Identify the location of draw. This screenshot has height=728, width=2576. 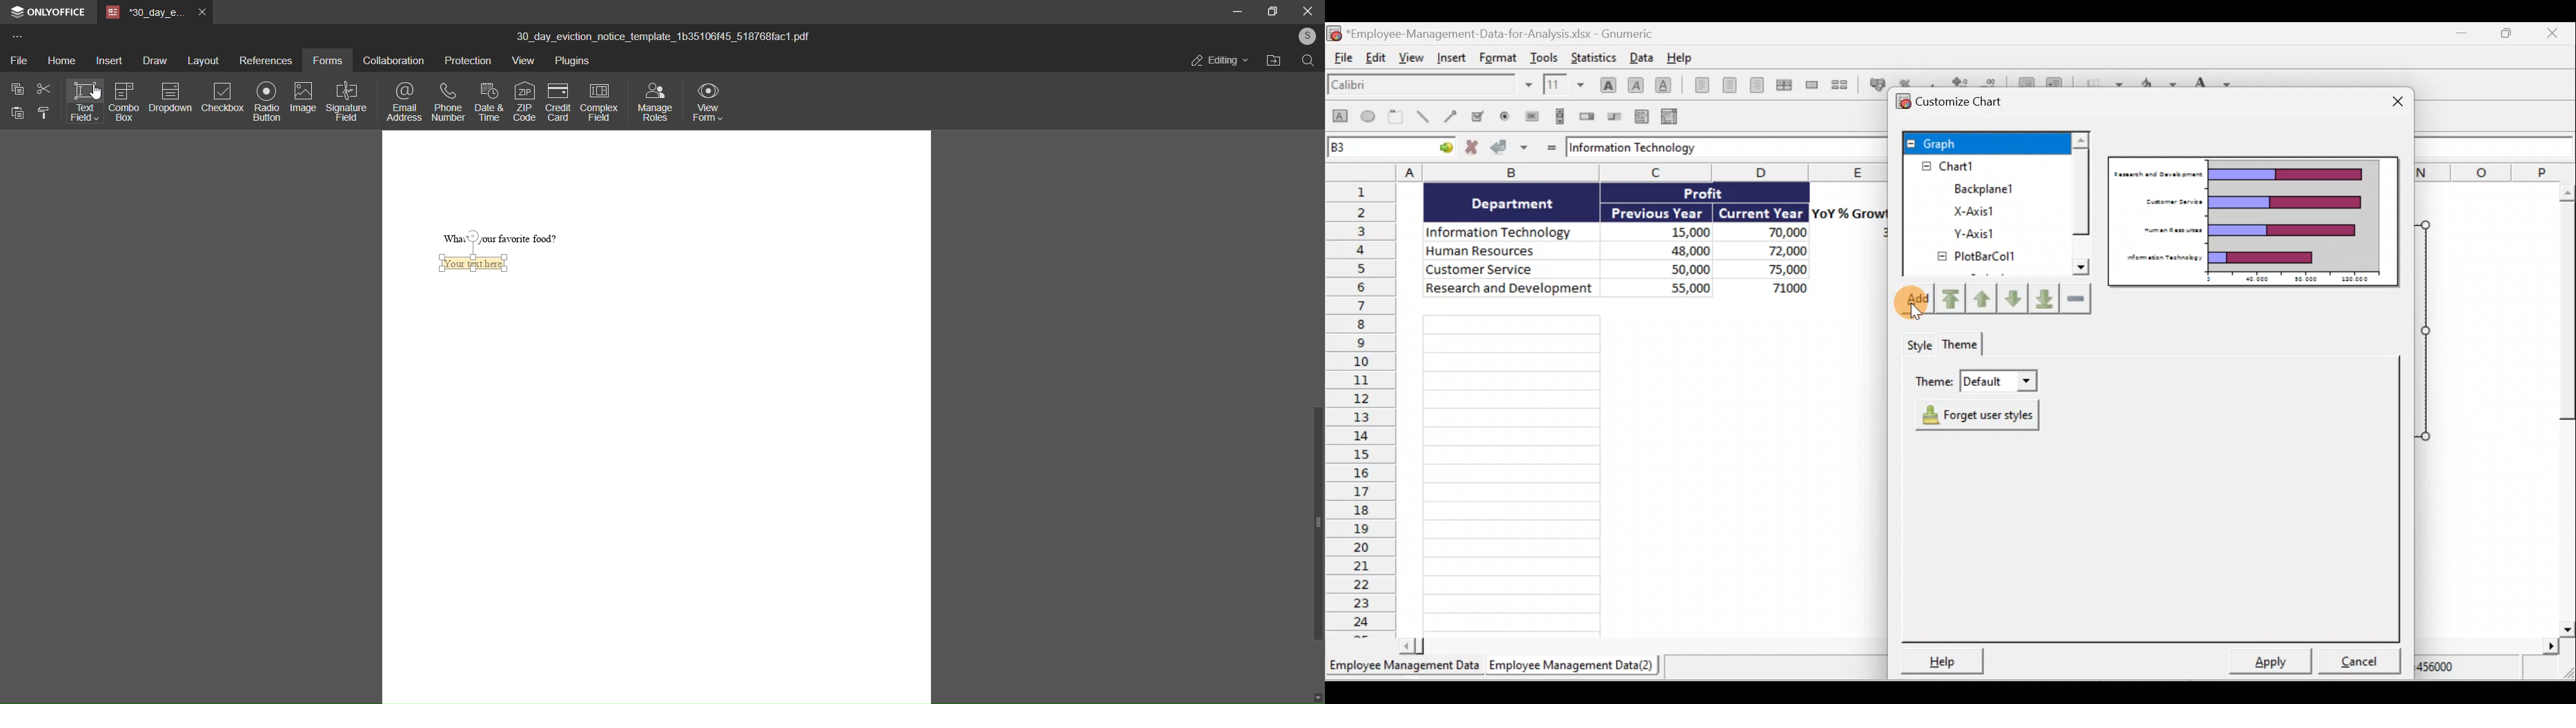
(155, 61).